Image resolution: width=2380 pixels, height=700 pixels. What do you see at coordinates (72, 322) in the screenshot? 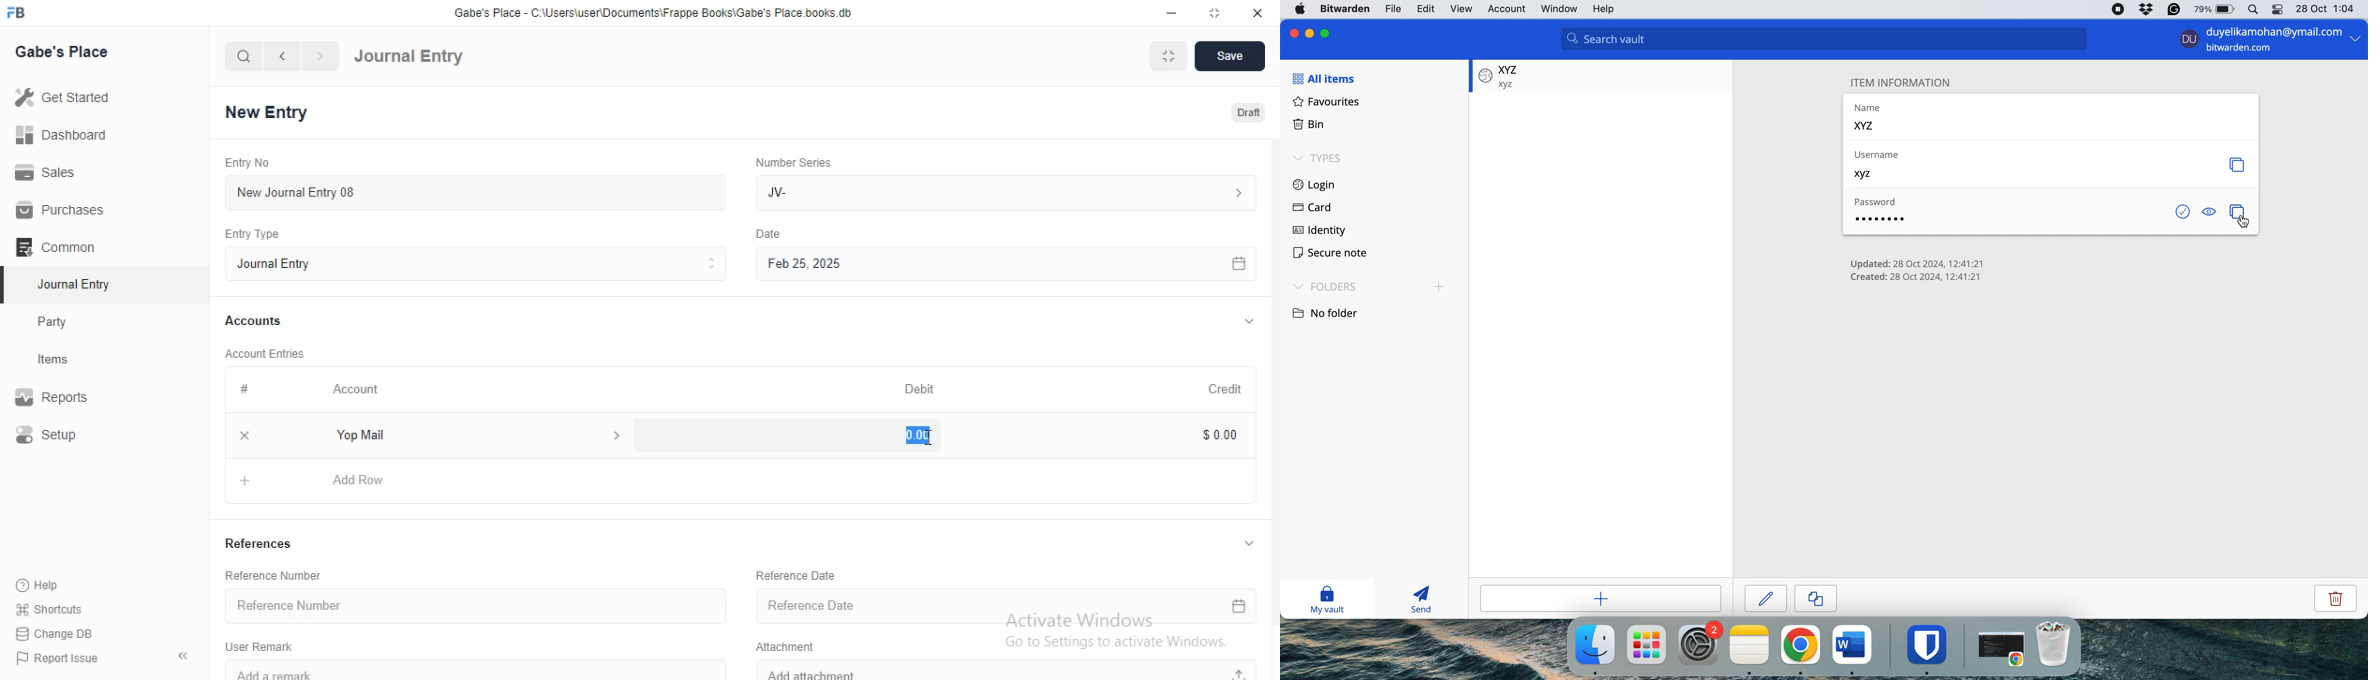
I see `Party` at bounding box center [72, 322].